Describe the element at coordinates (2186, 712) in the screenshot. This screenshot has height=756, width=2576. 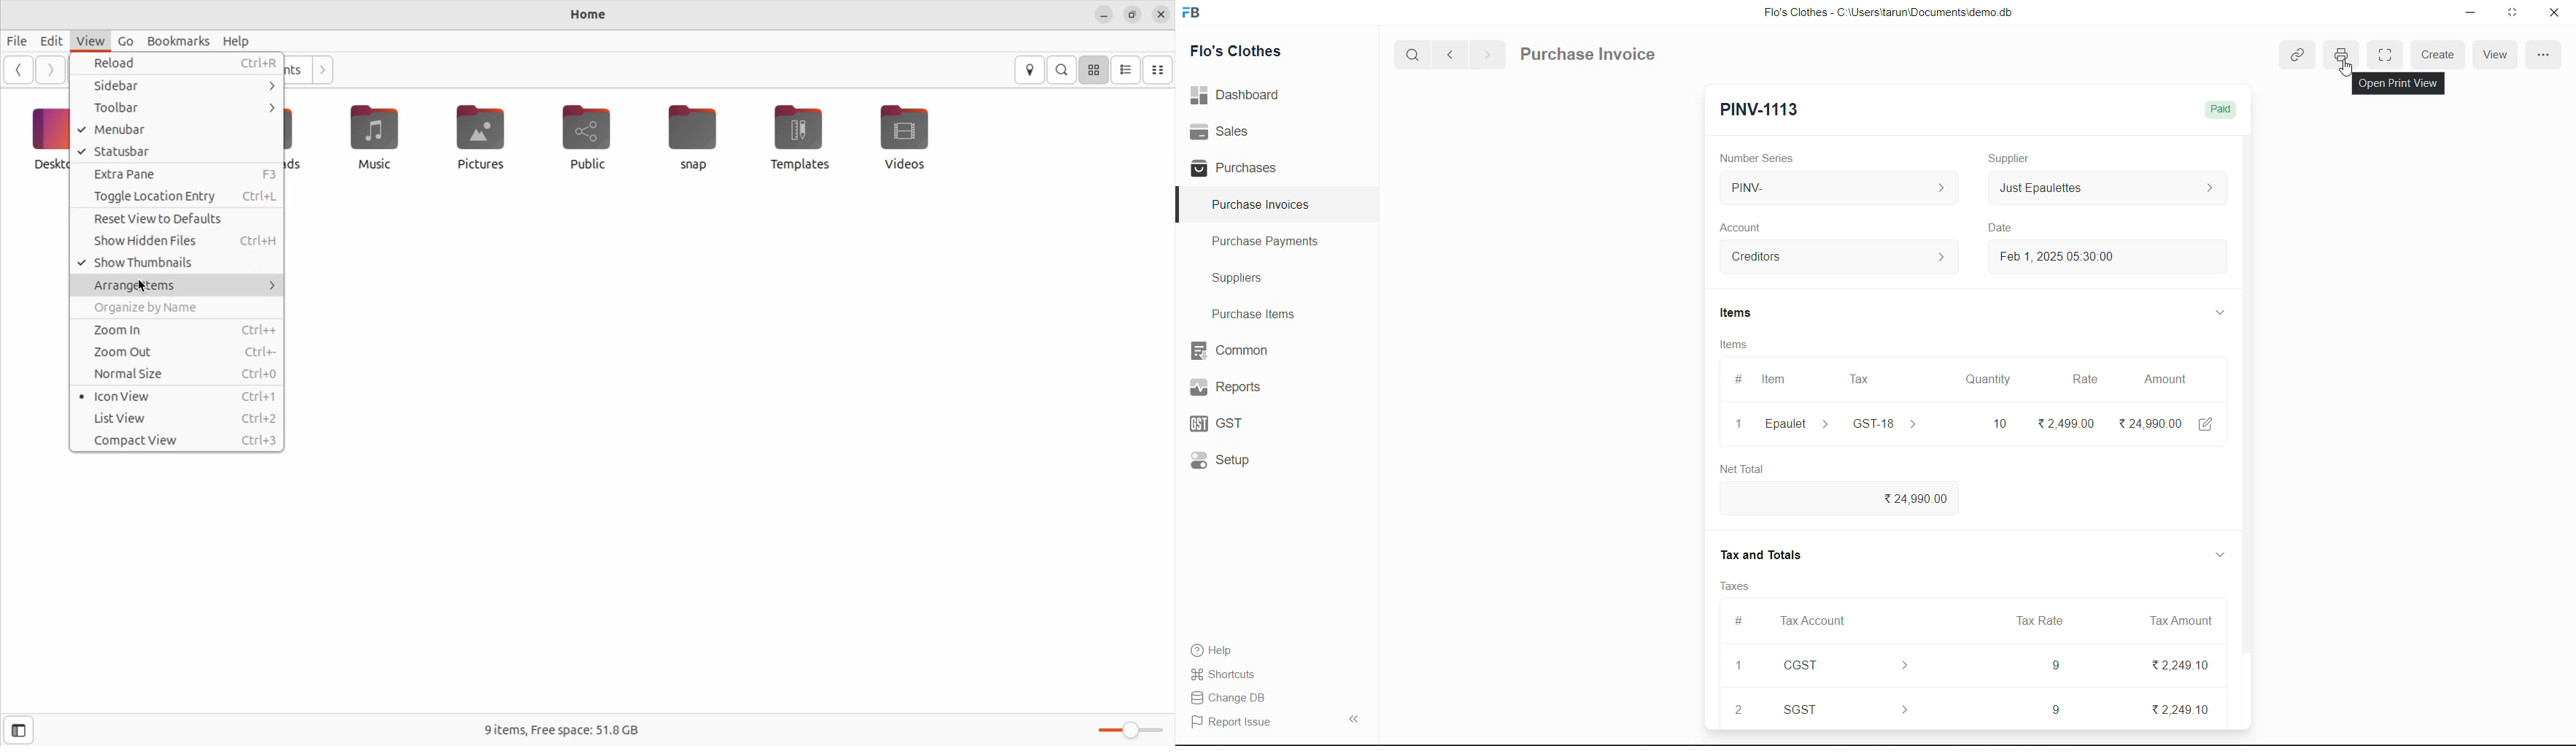
I see `₹2249.10` at that location.